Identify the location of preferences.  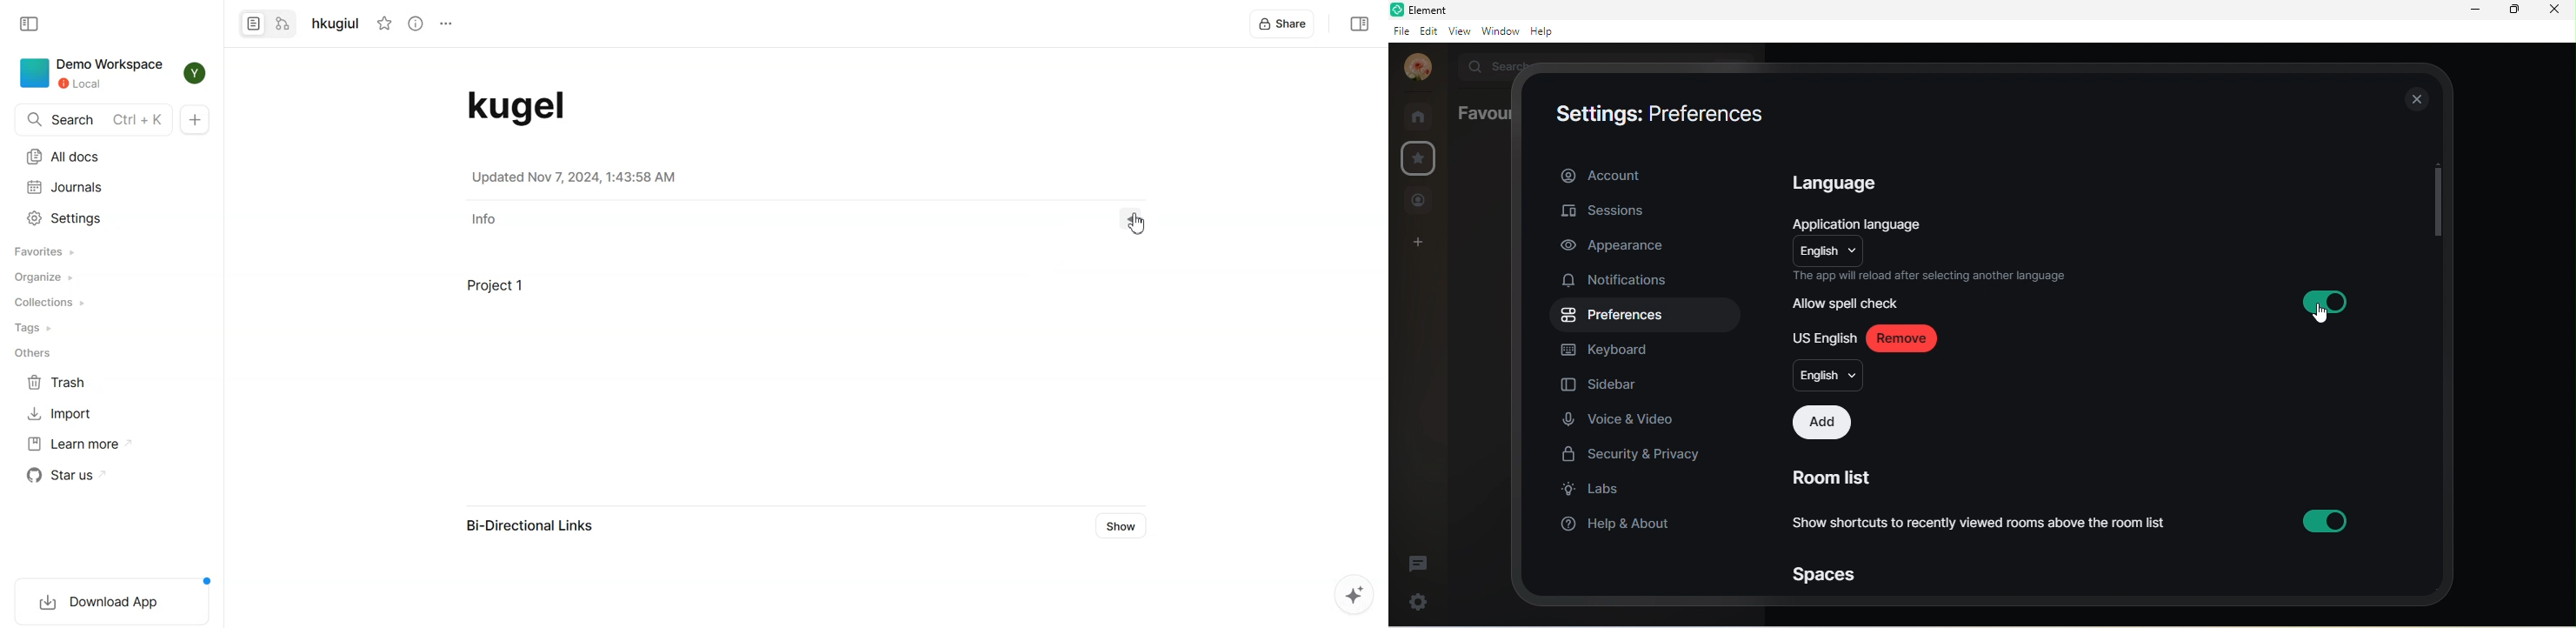
(1614, 315).